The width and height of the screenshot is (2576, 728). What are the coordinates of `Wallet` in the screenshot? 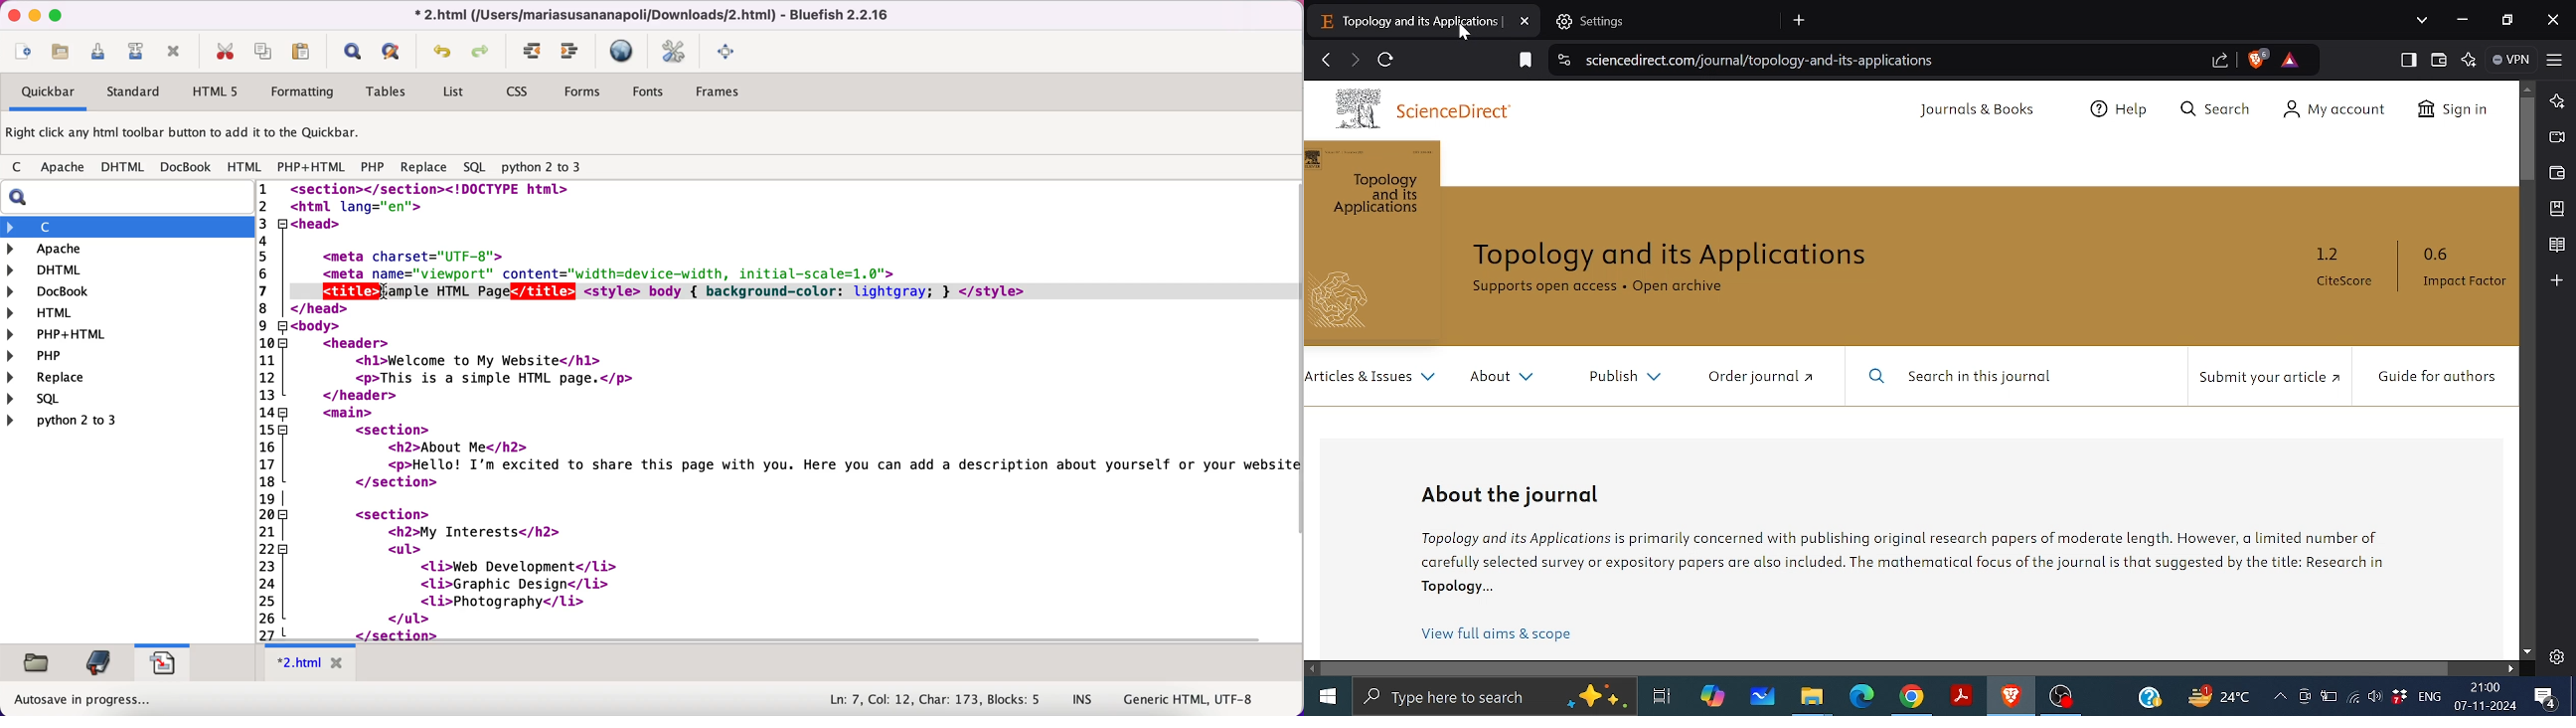 It's located at (2438, 60).